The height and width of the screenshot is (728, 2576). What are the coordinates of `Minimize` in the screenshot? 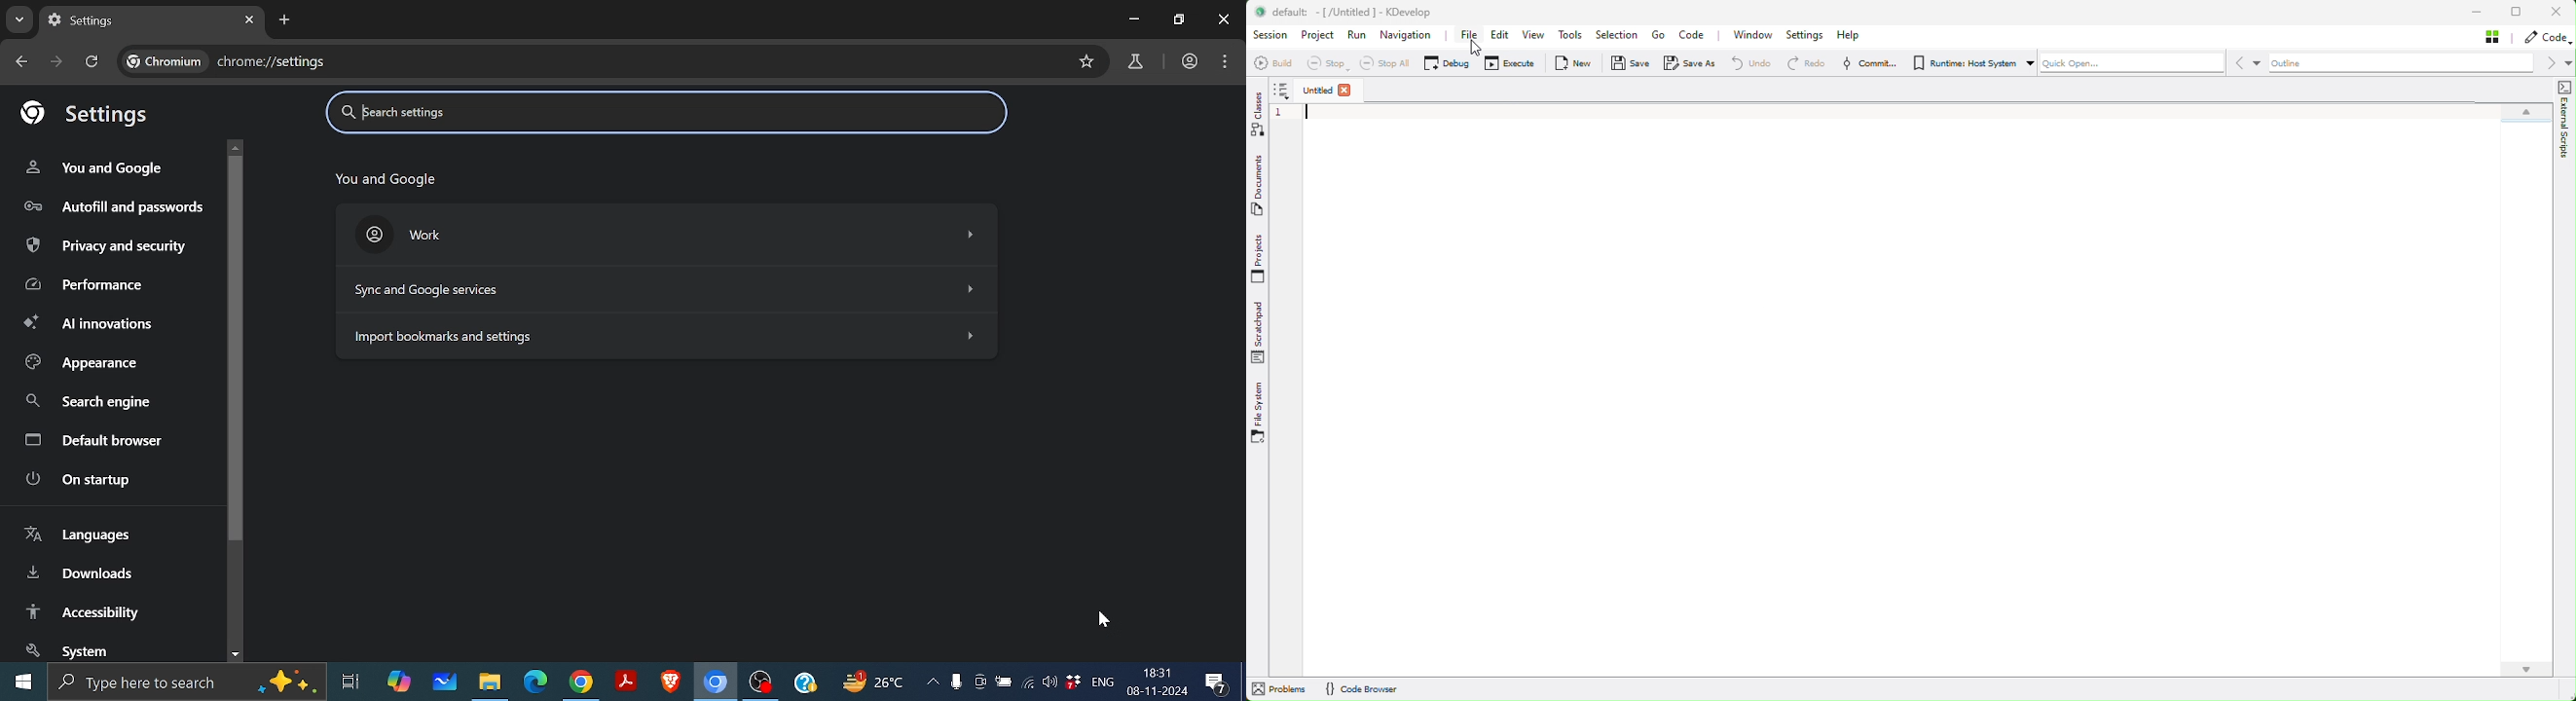 It's located at (1133, 20).